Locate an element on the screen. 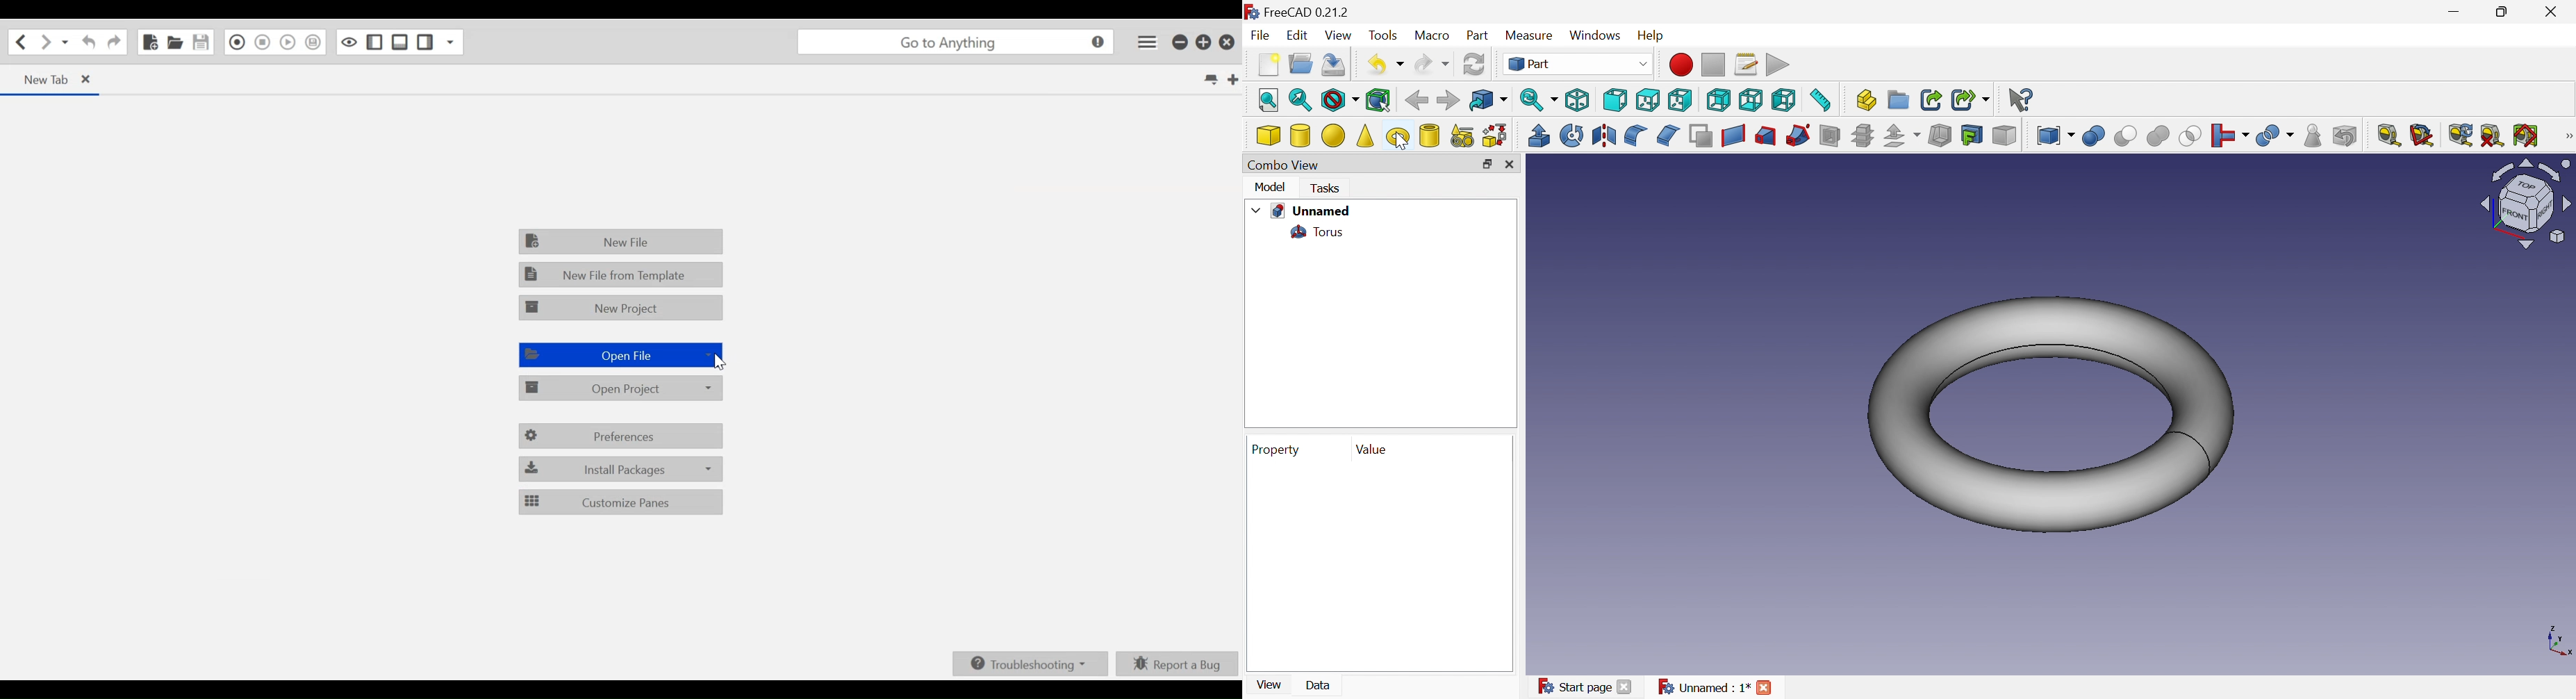 This screenshot has width=2576, height=700. Close is located at coordinates (1765, 688).